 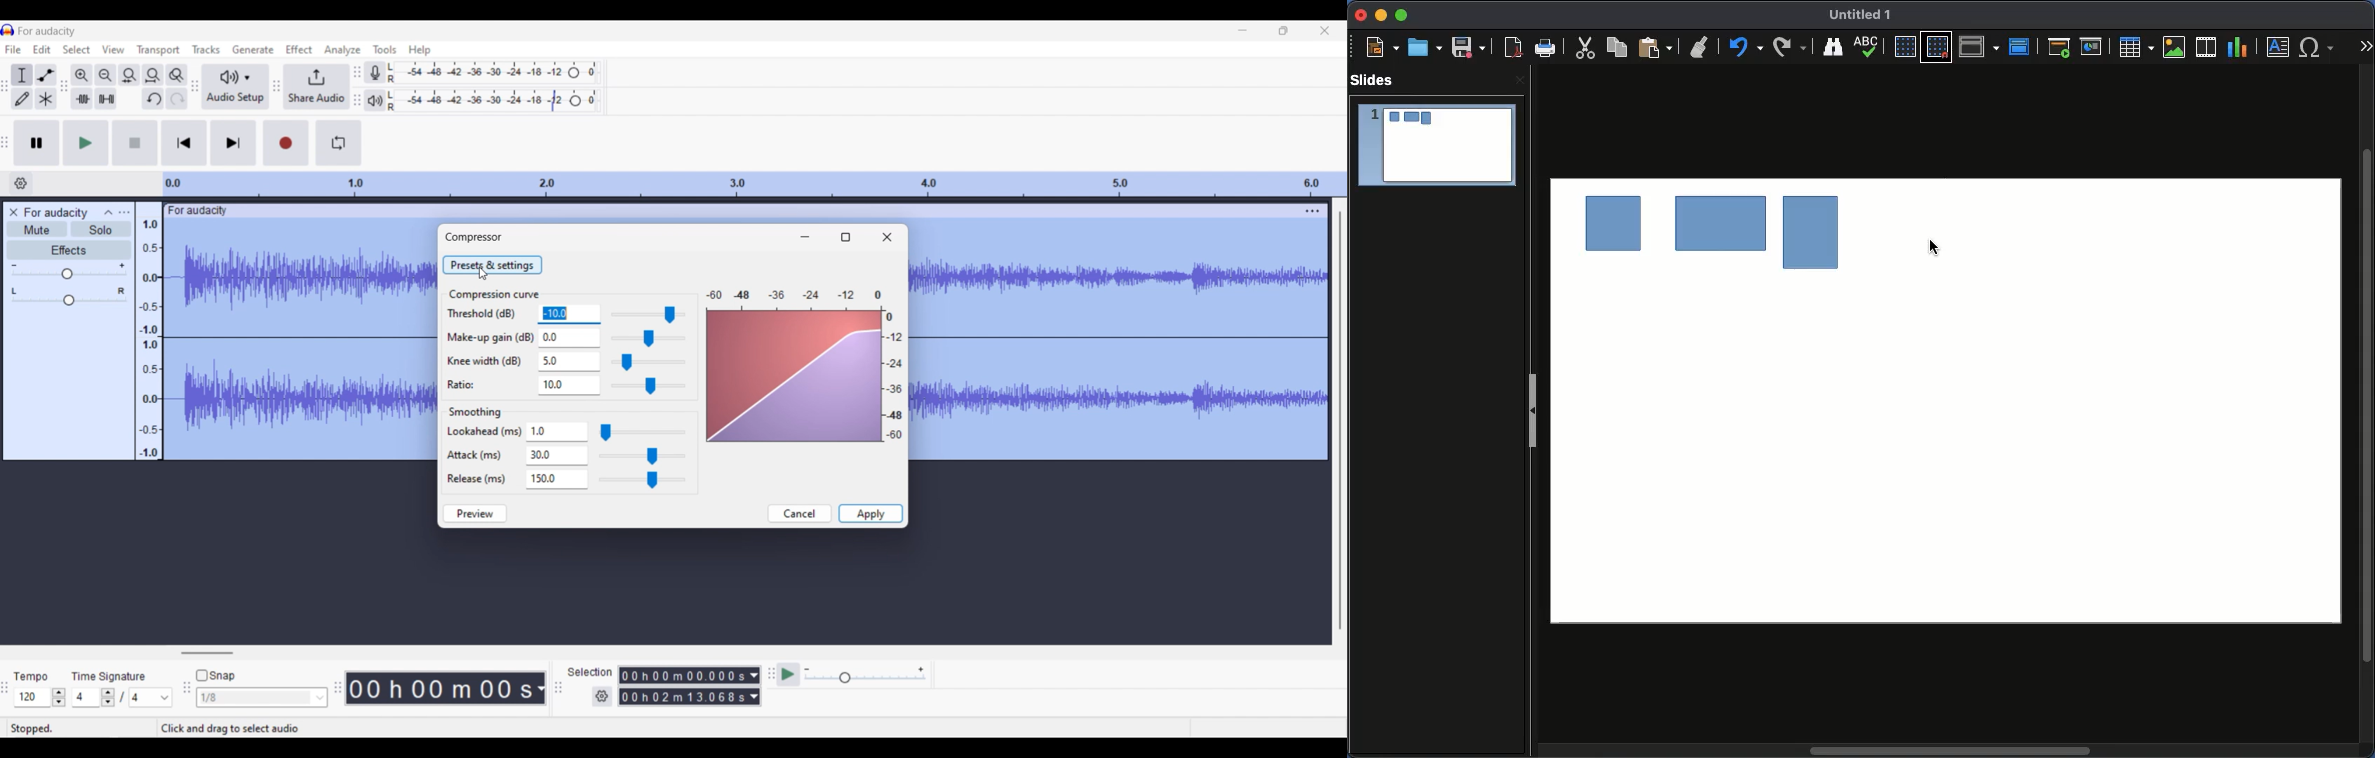 What do you see at coordinates (495, 72) in the screenshot?
I see `Recording level` at bounding box center [495, 72].